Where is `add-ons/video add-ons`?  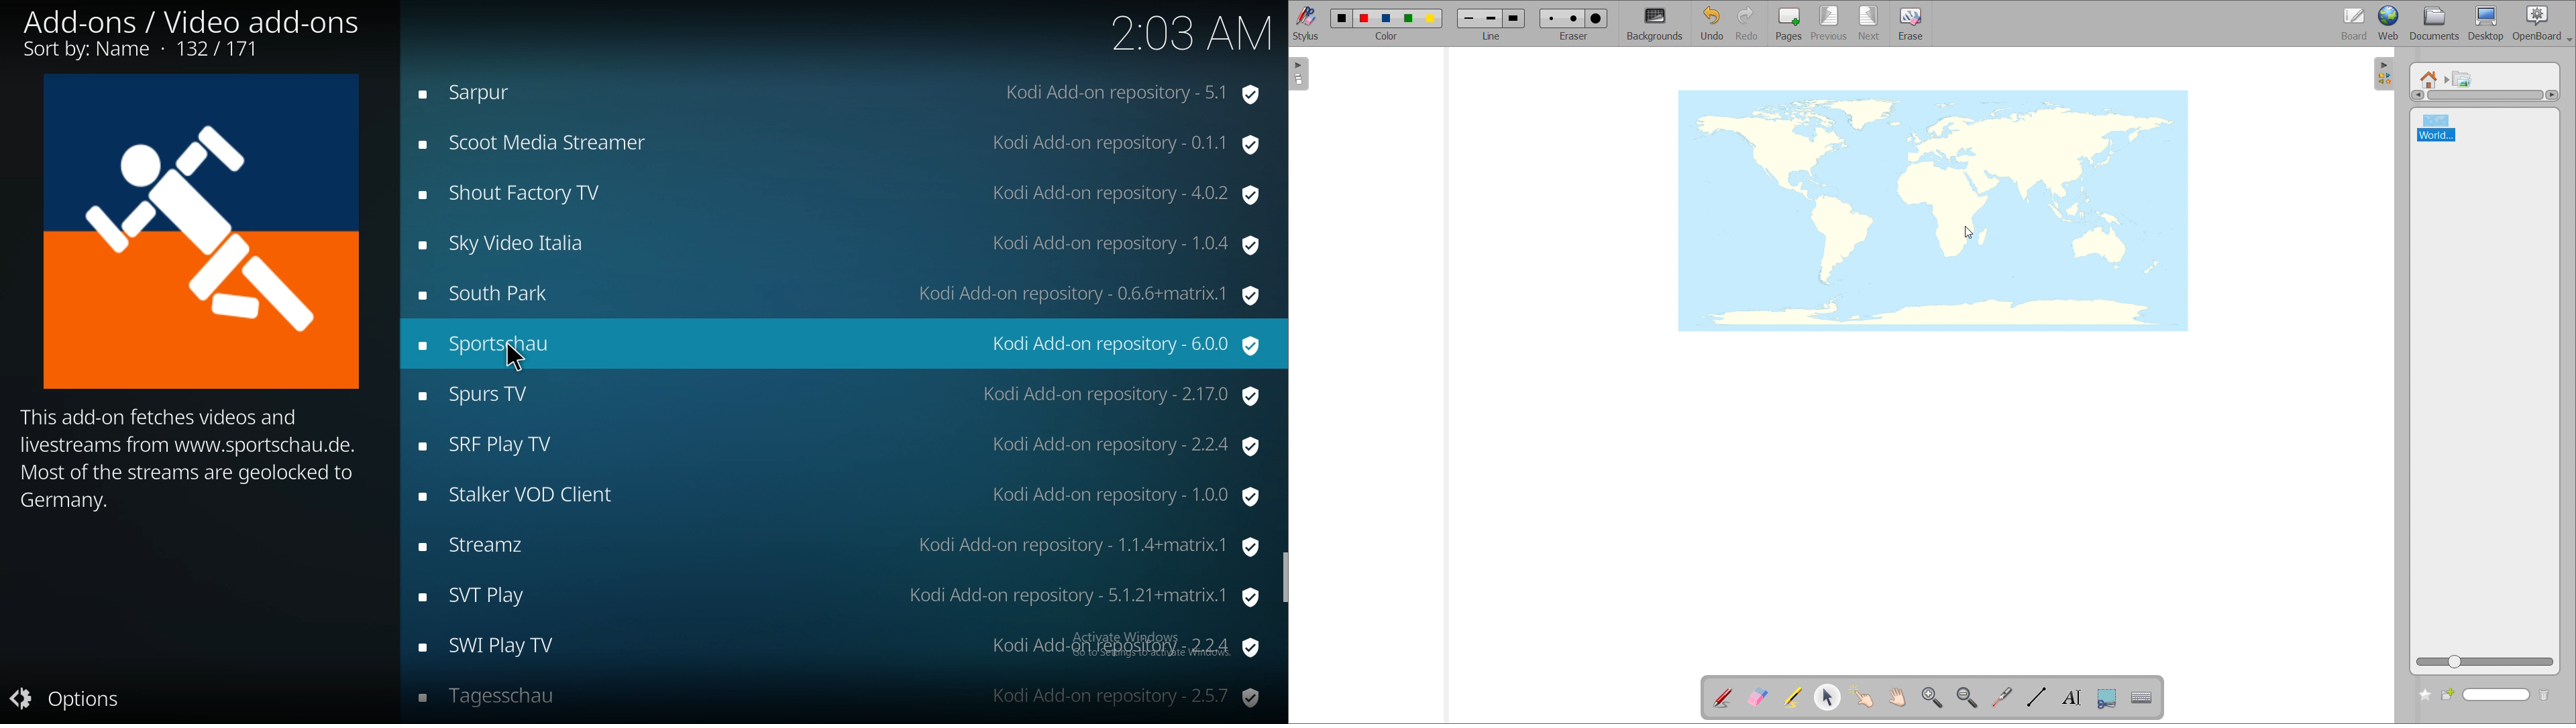 add-ons/video add-ons is located at coordinates (200, 32).